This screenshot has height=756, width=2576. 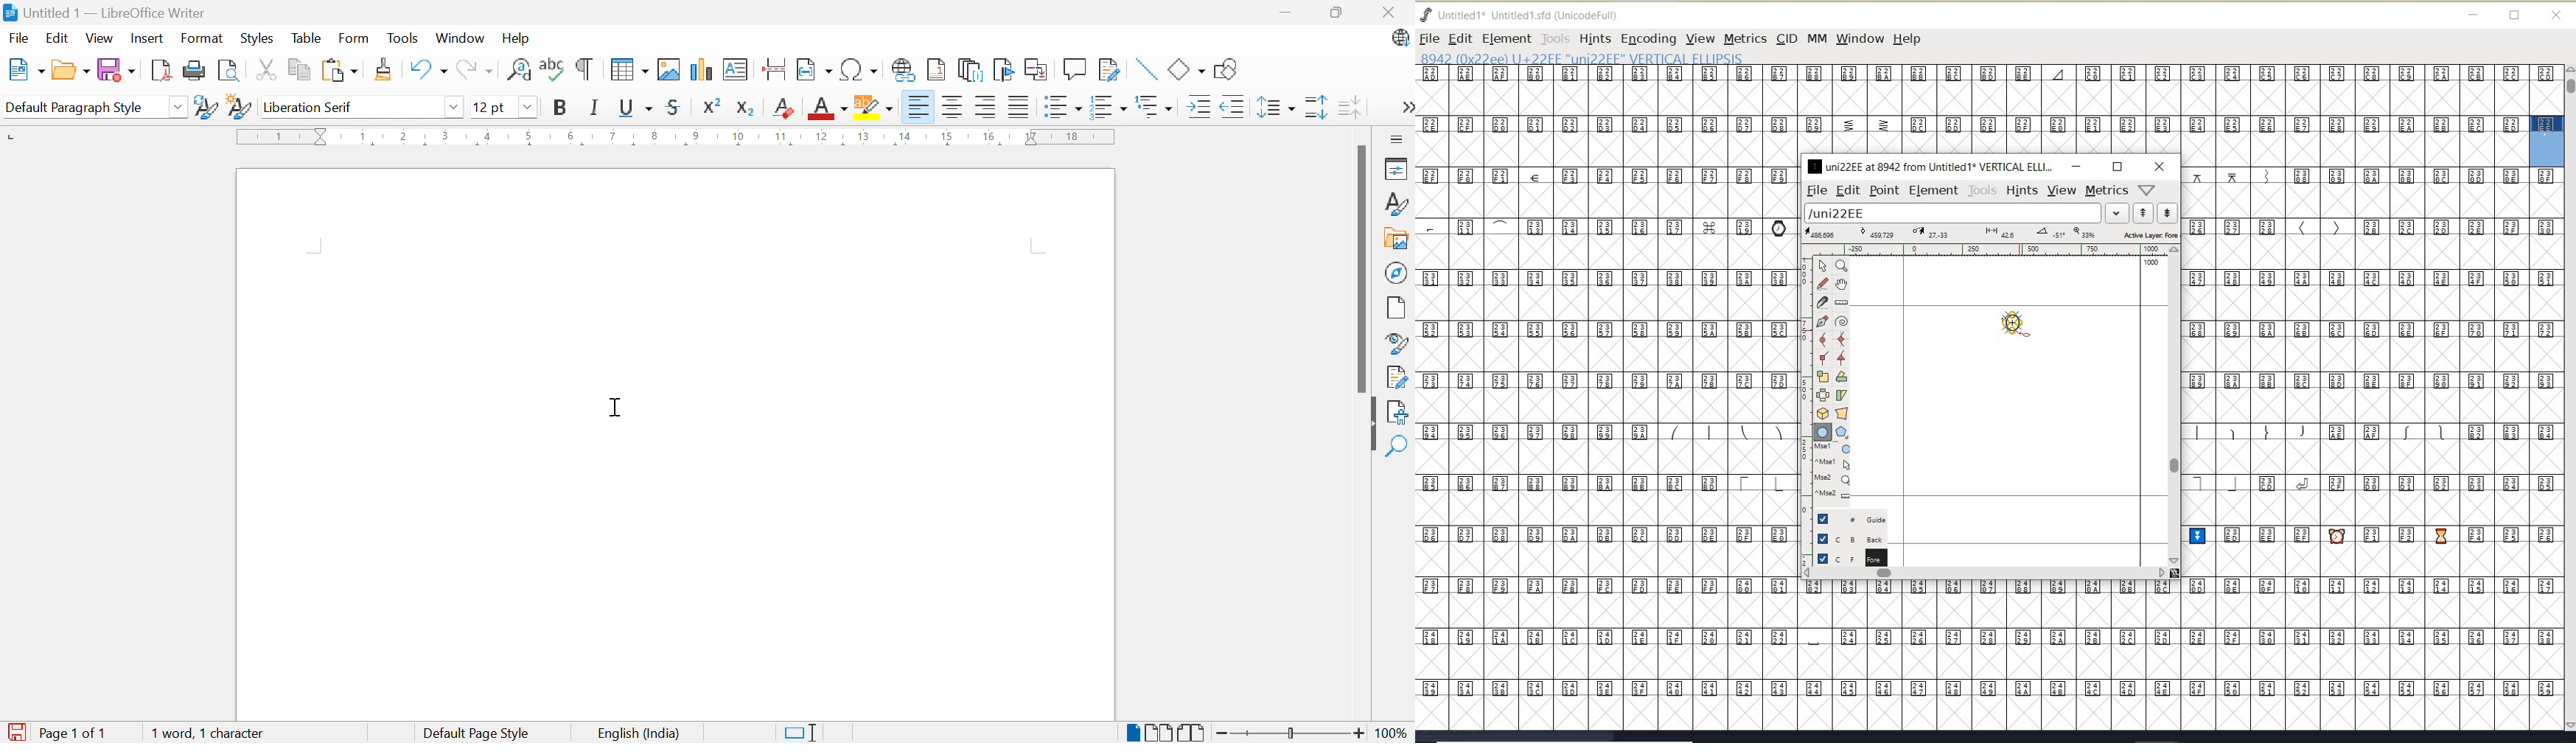 I want to click on Toggle ordered list, so click(x=1109, y=108).